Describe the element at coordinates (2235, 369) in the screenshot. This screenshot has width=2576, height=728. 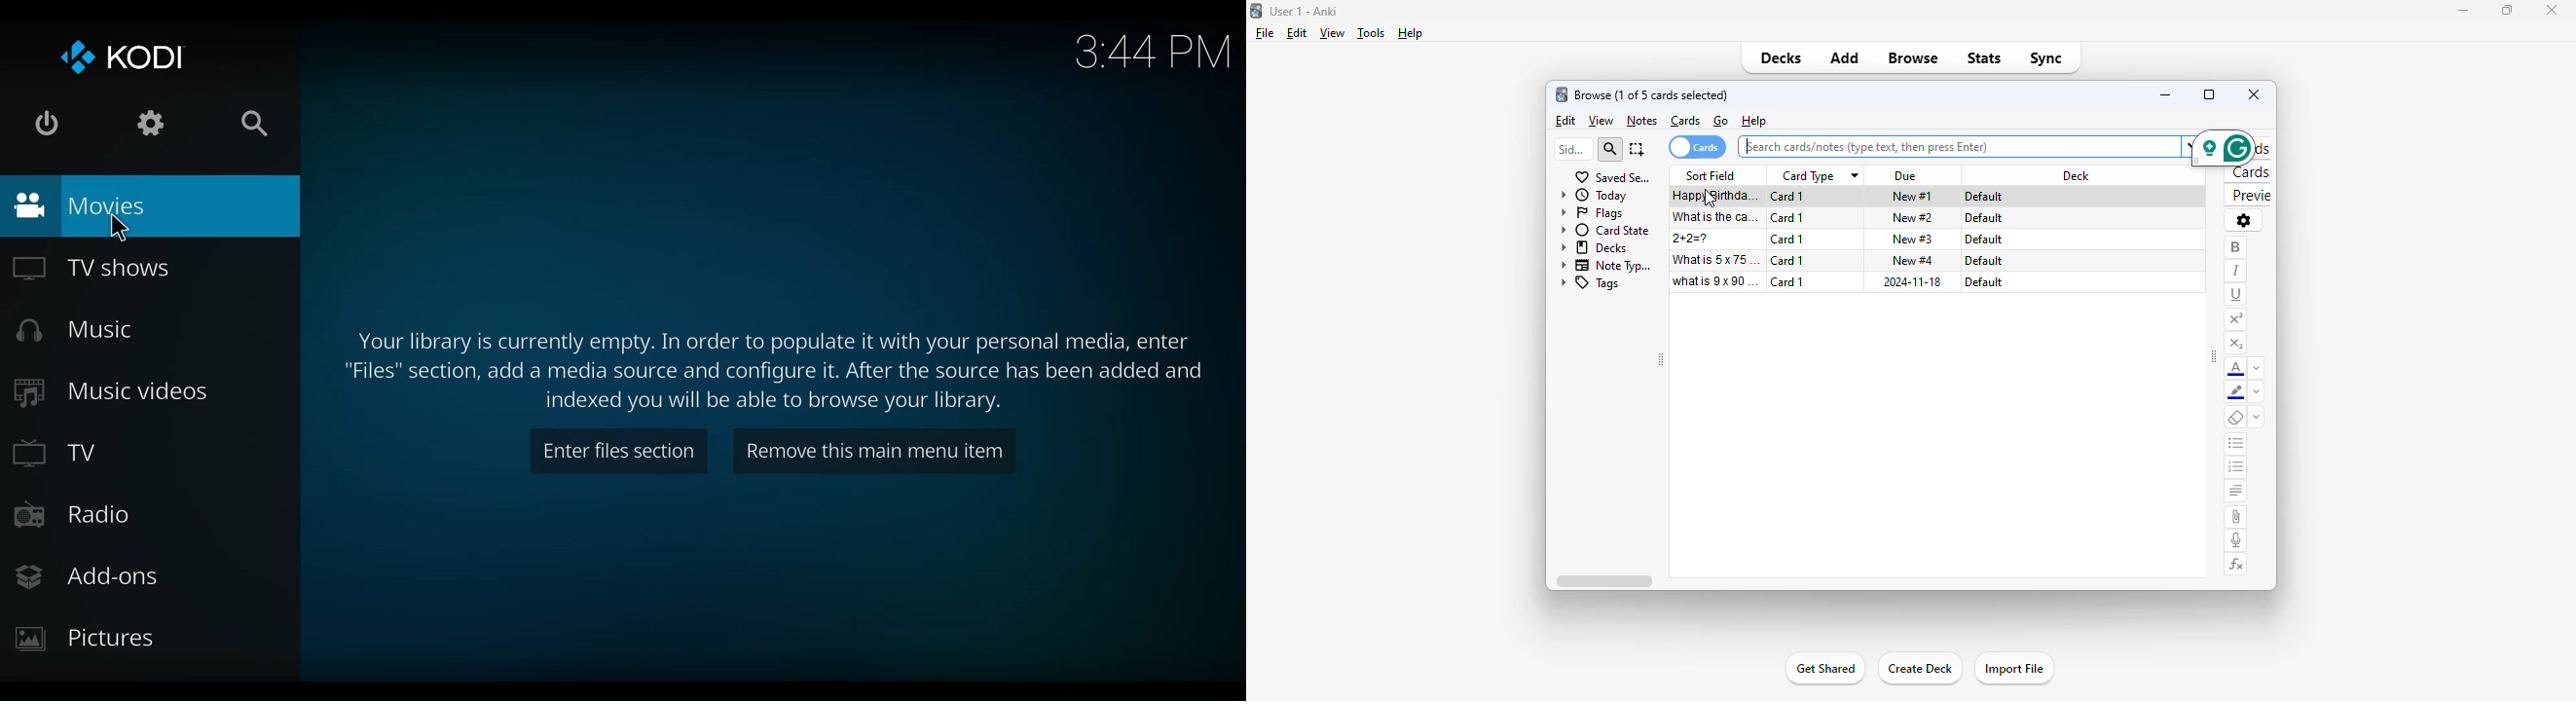
I see `text color` at that location.